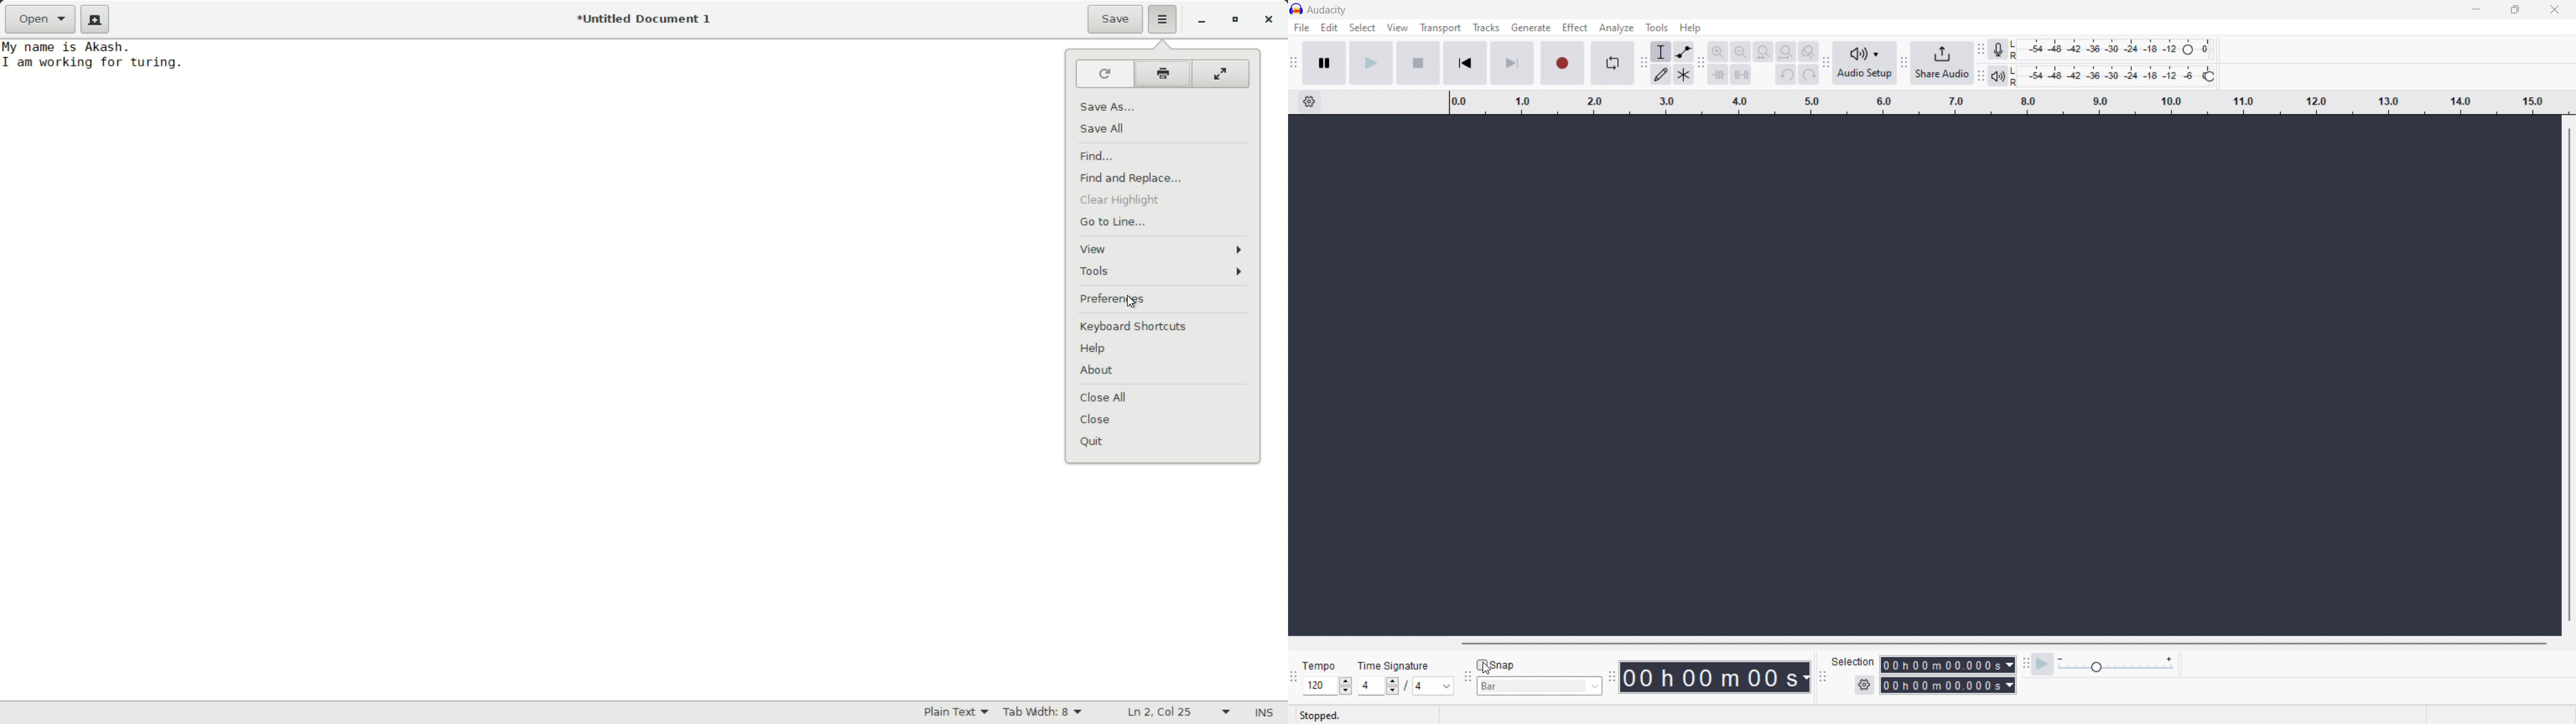 The height and width of the screenshot is (728, 2576). Describe the element at coordinates (1165, 73) in the screenshot. I see `print` at that location.